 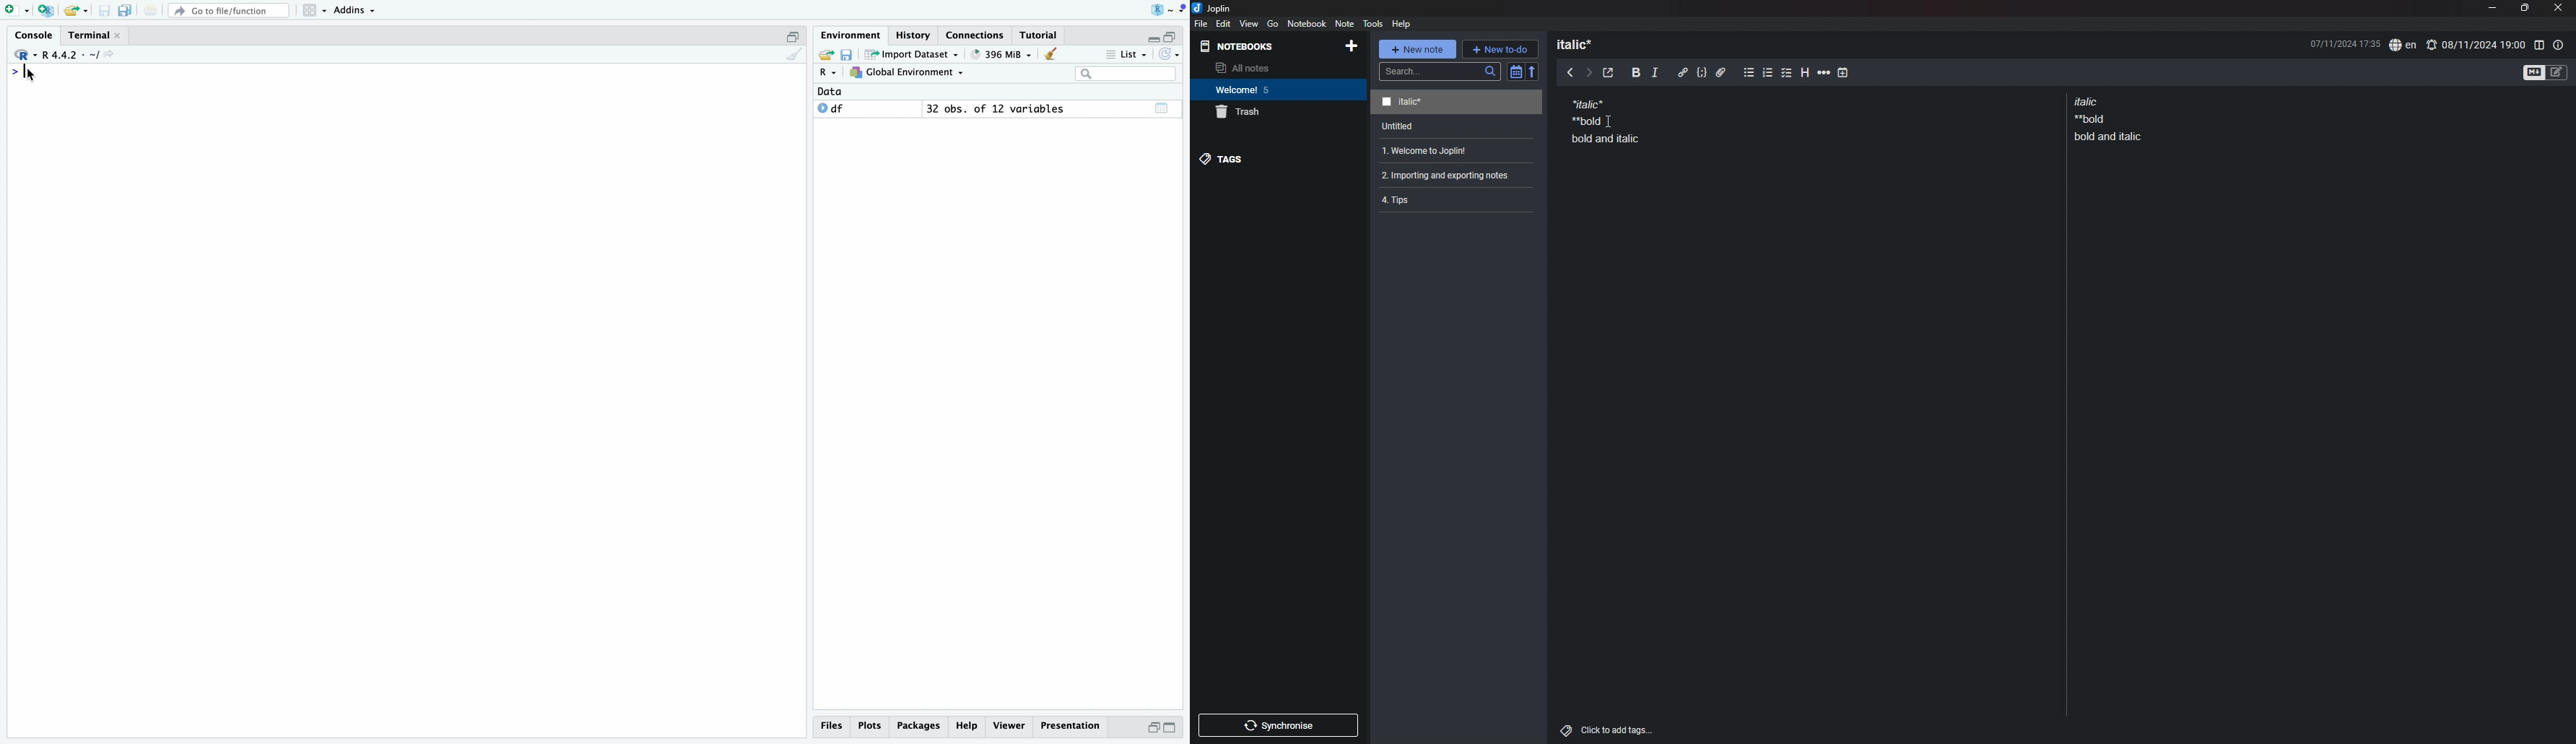 I want to click on Presentation , so click(x=1071, y=726).